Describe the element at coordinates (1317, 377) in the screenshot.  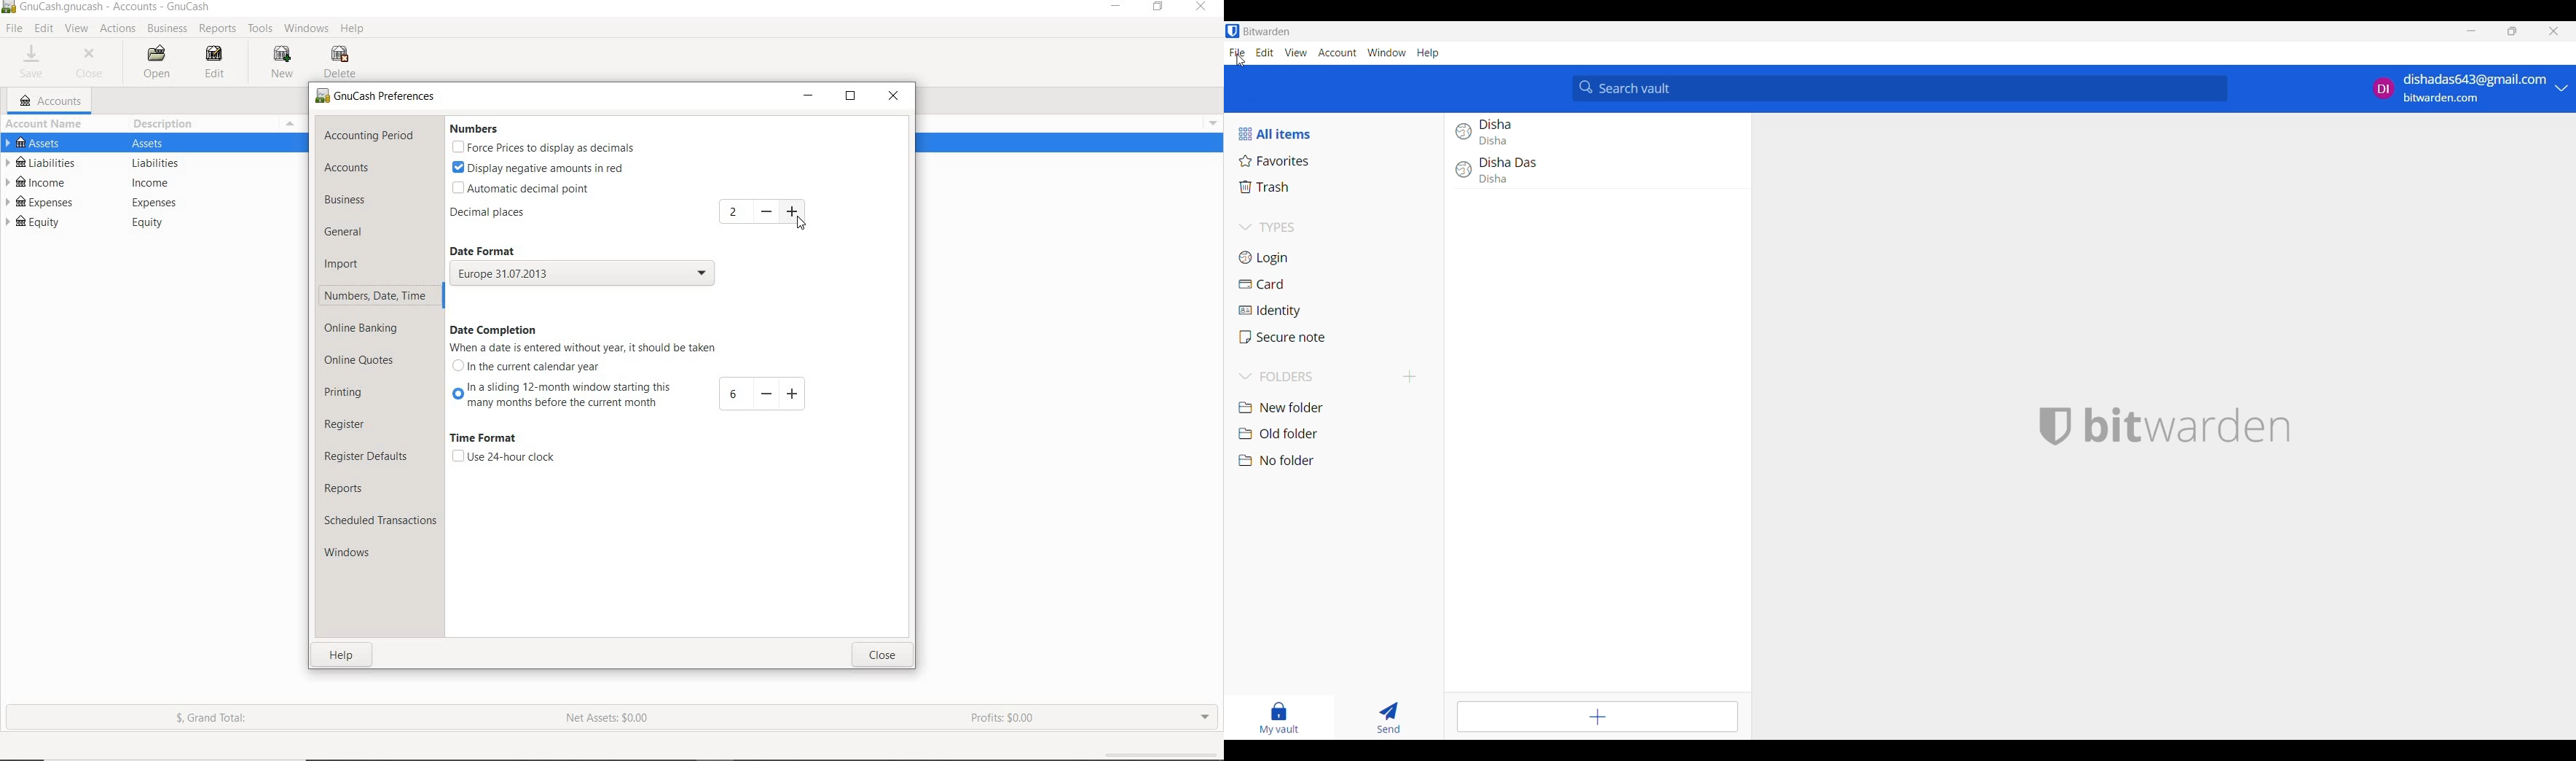
I see `Collapse Folders` at that location.